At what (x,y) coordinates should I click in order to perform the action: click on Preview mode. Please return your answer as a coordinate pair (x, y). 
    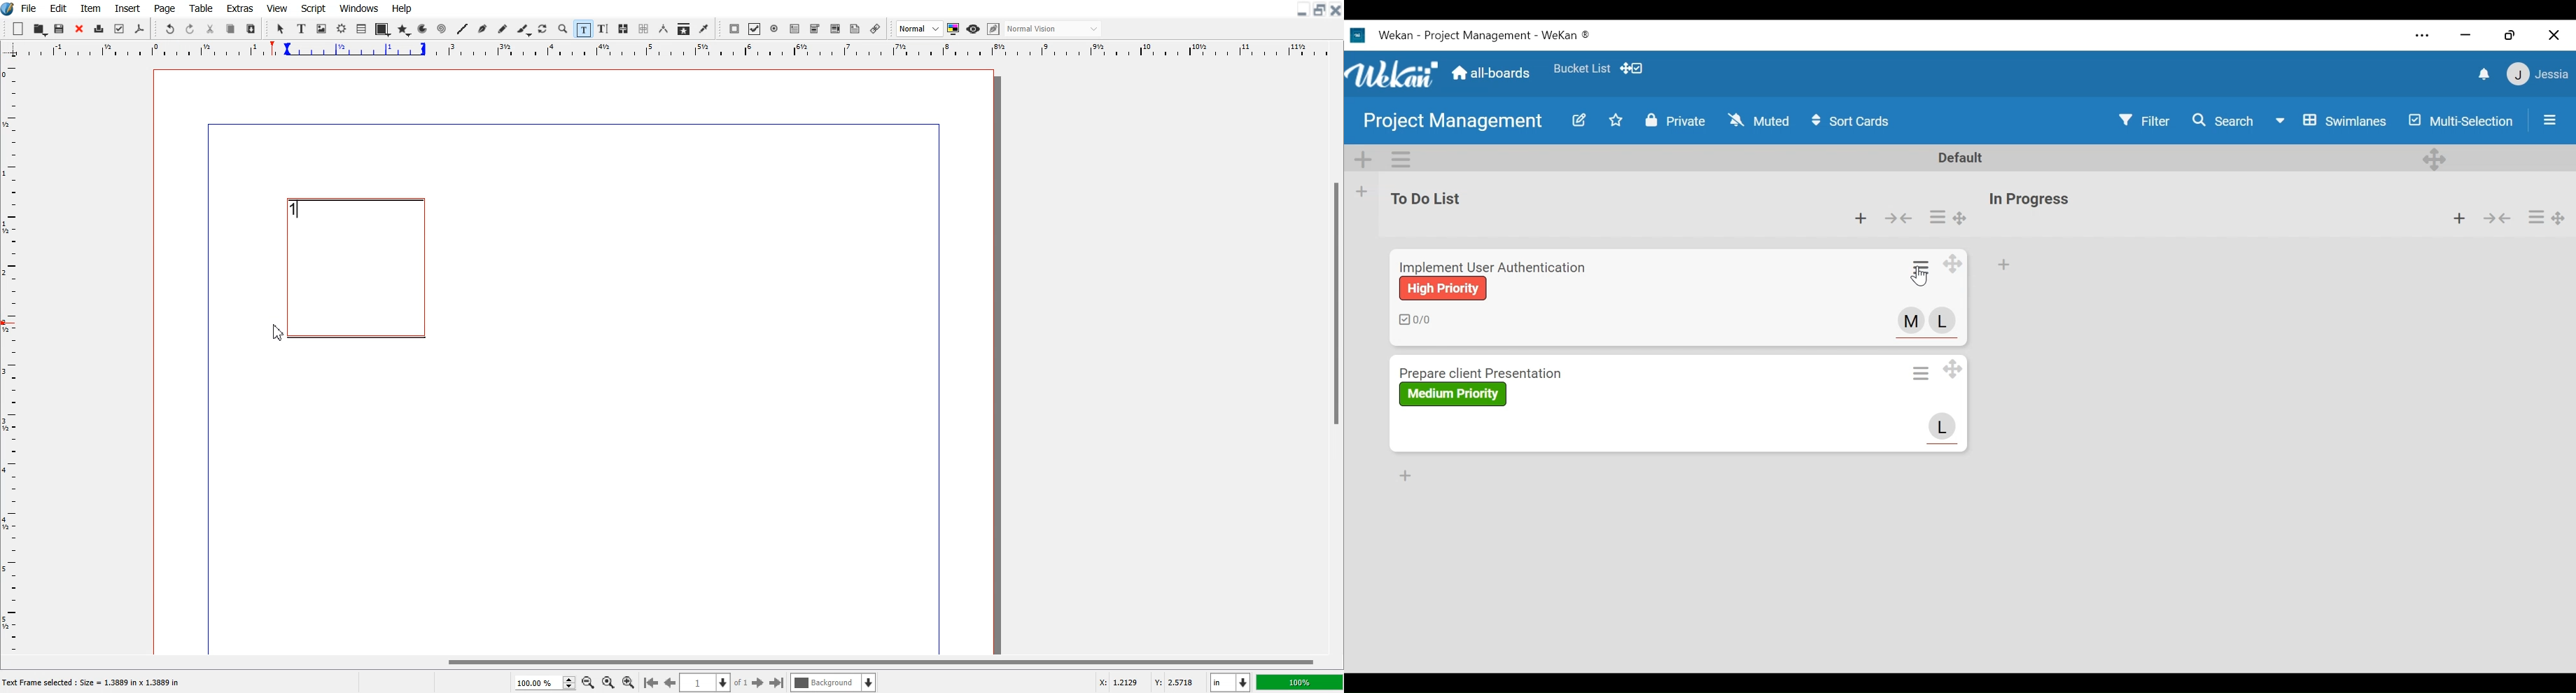
    Looking at the image, I should click on (974, 29).